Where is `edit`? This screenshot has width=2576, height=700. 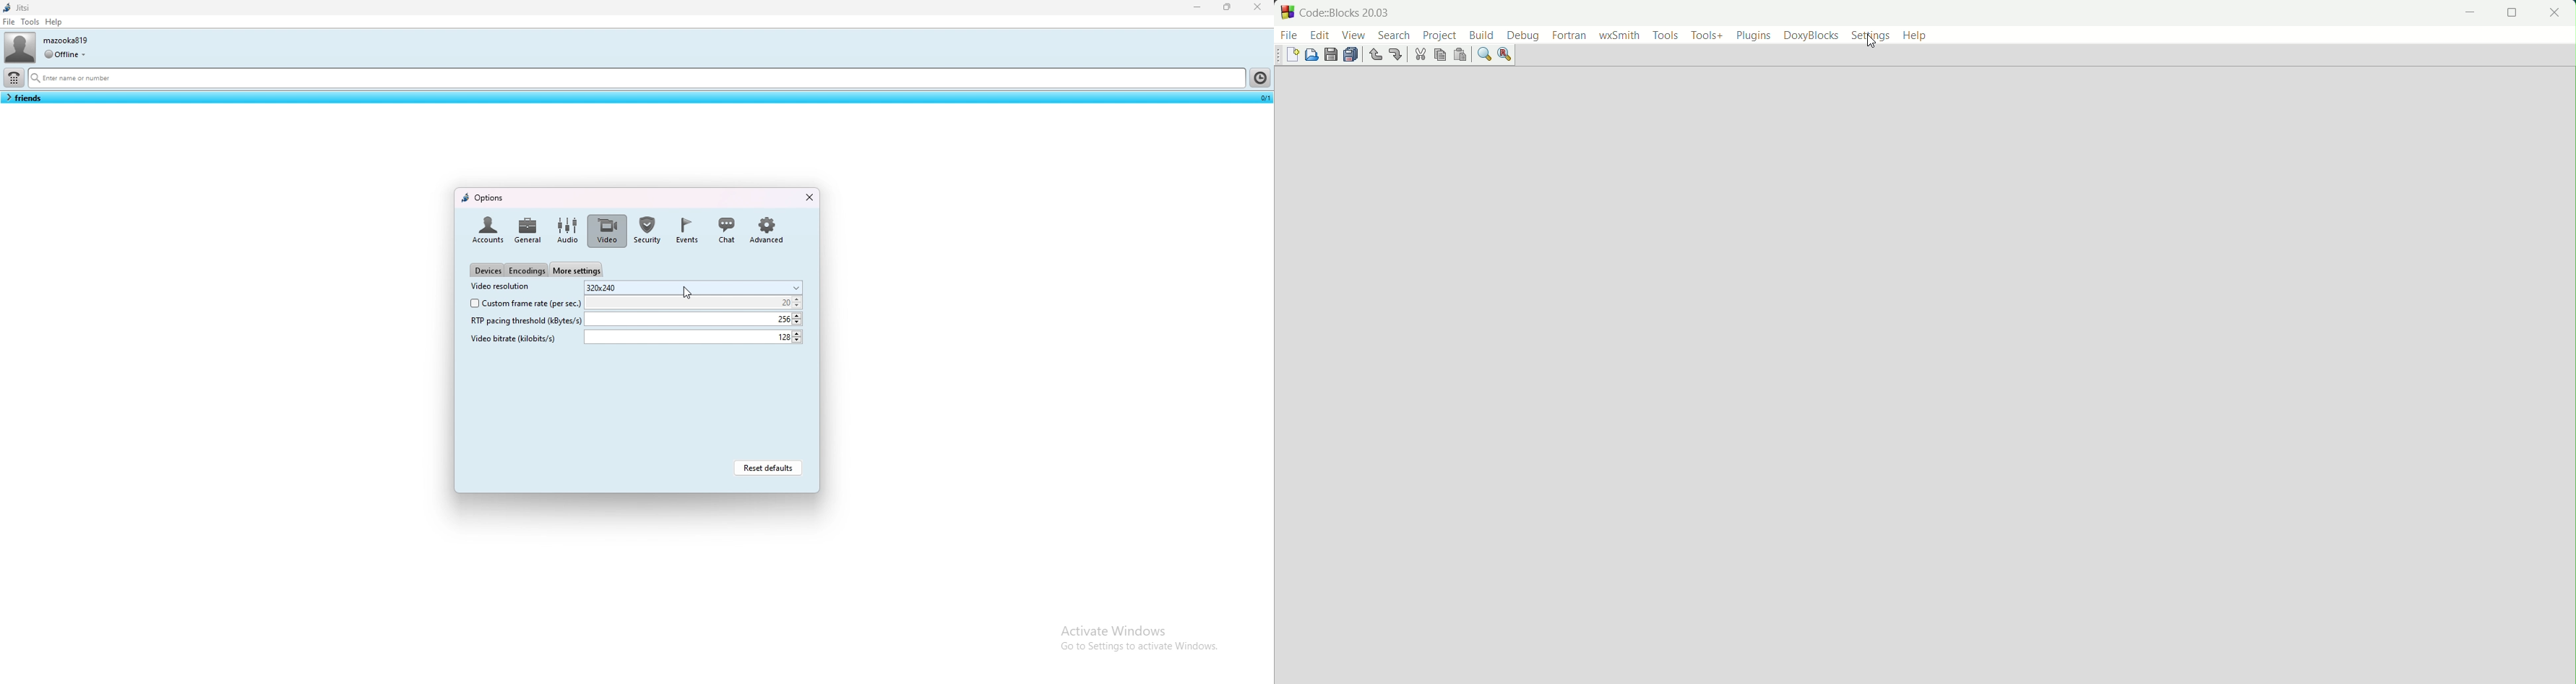
edit is located at coordinates (1320, 35).